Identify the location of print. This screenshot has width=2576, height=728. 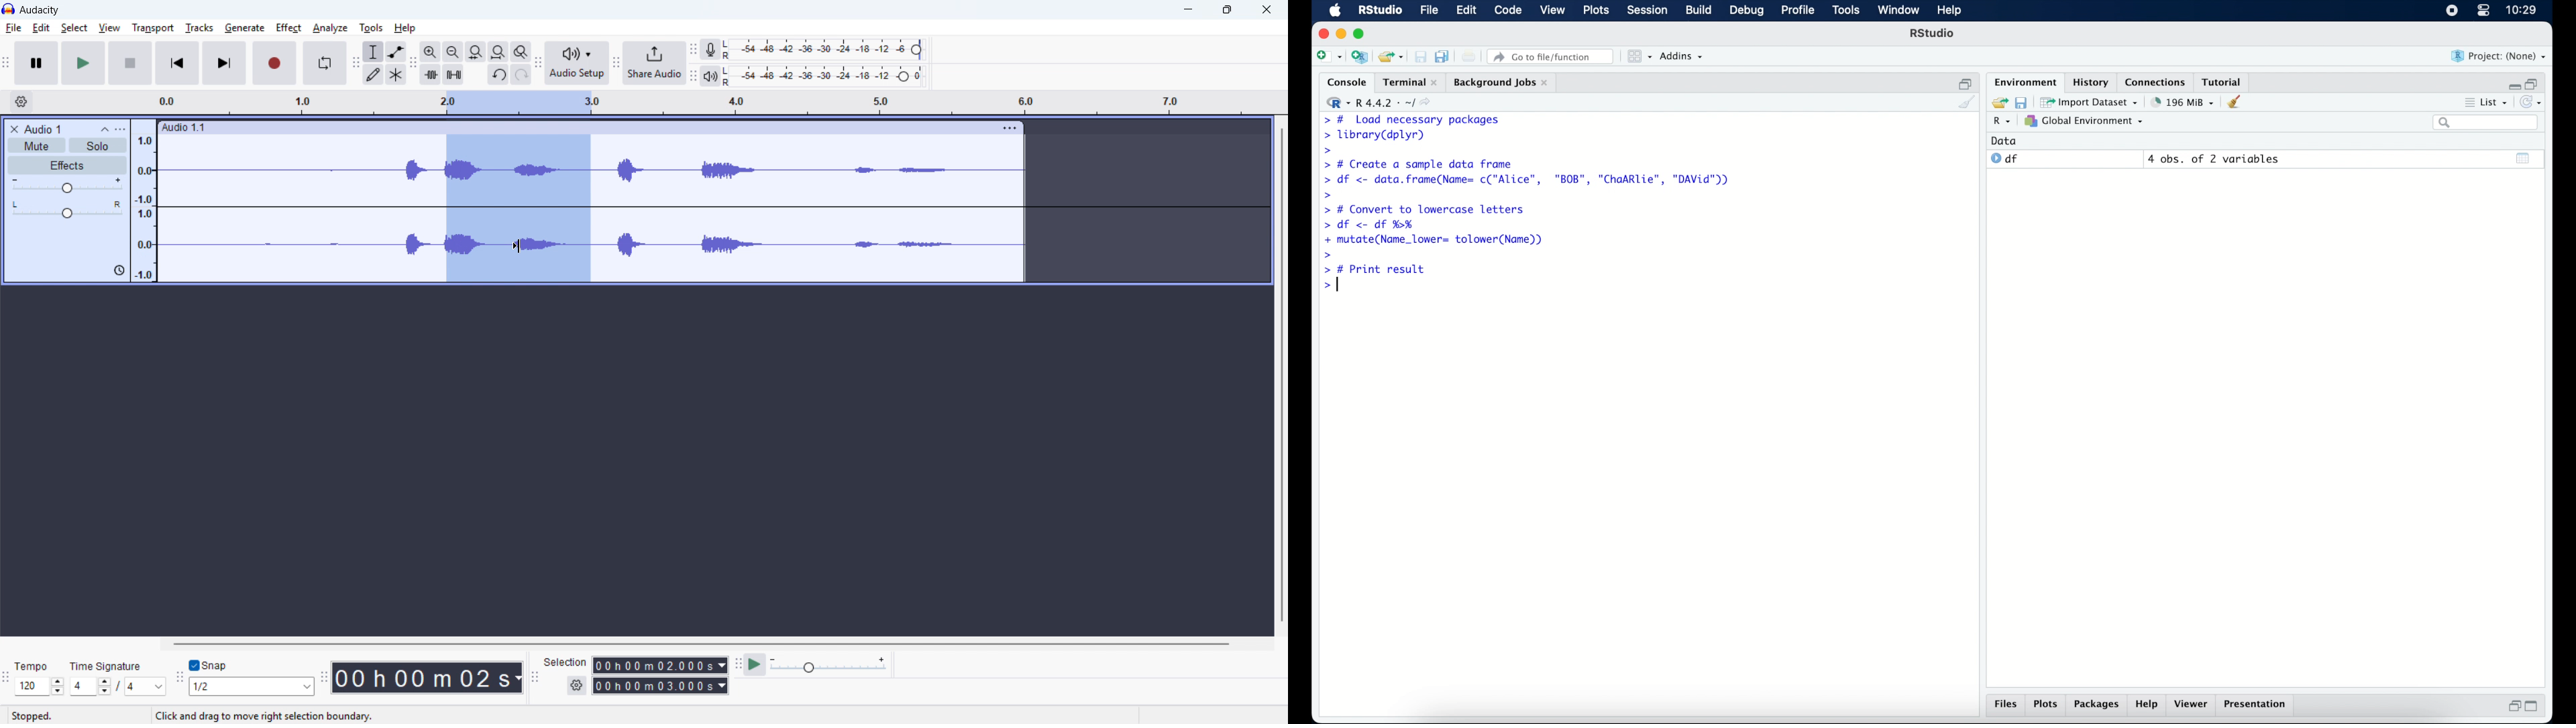
(1469, 56).